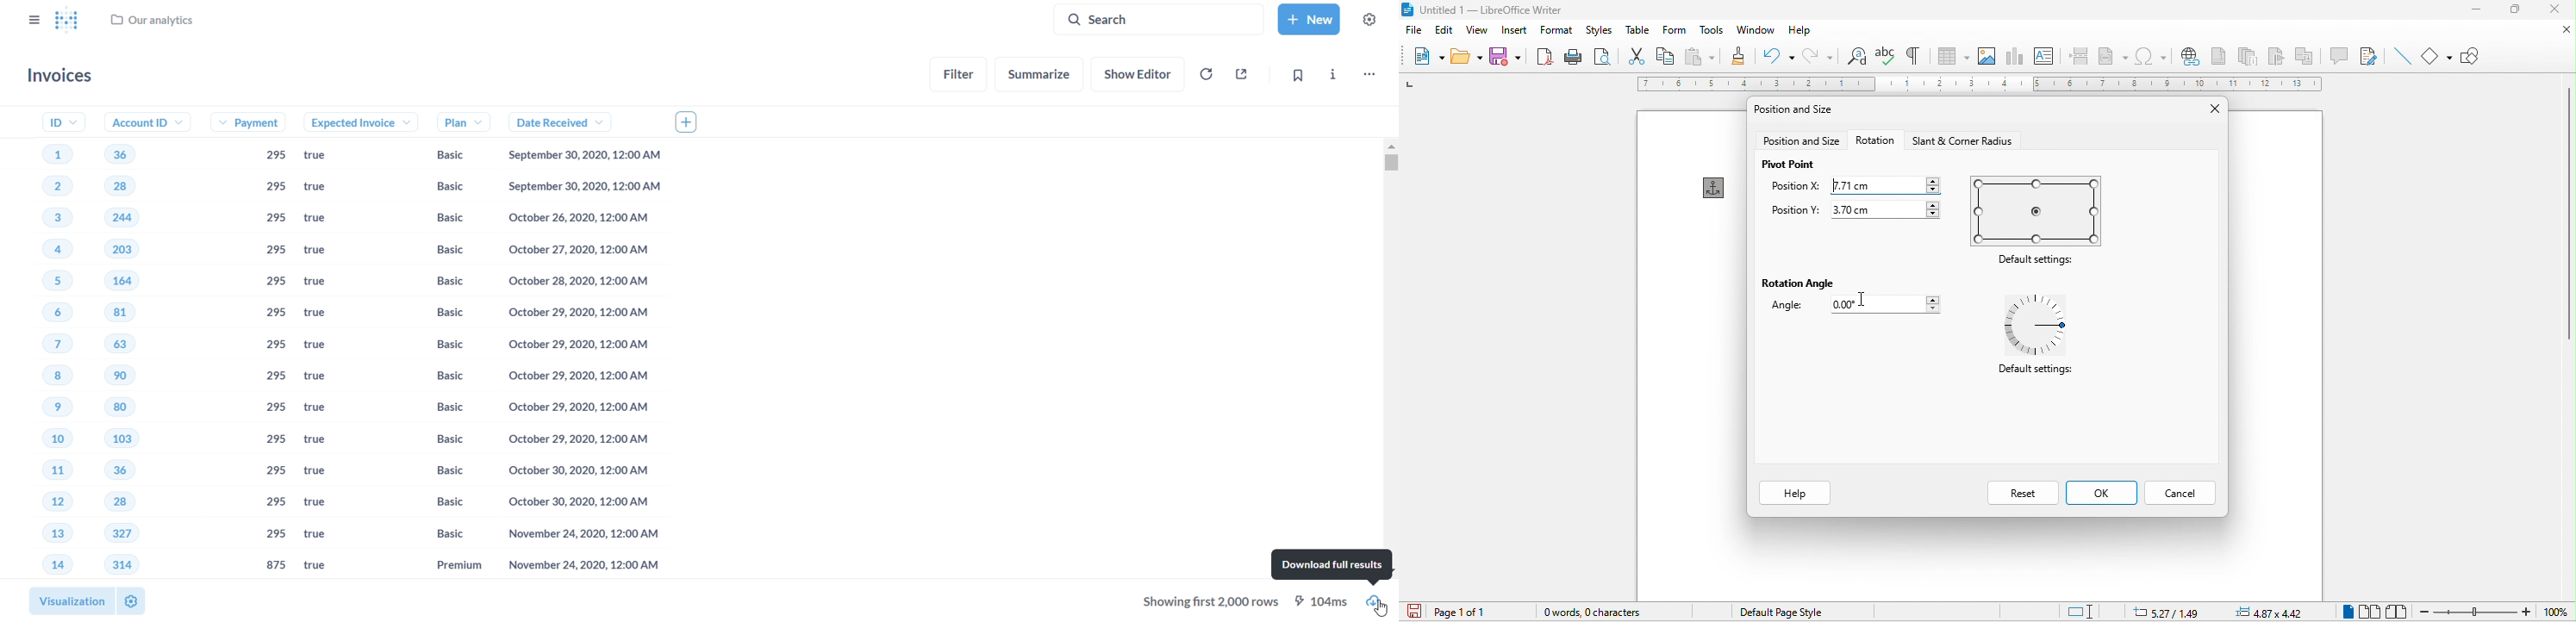 The image size is (2576, 644). Describe the element at coordinates (2567, 214) in the screenshot. I see `vertical scroll bar` at that location.